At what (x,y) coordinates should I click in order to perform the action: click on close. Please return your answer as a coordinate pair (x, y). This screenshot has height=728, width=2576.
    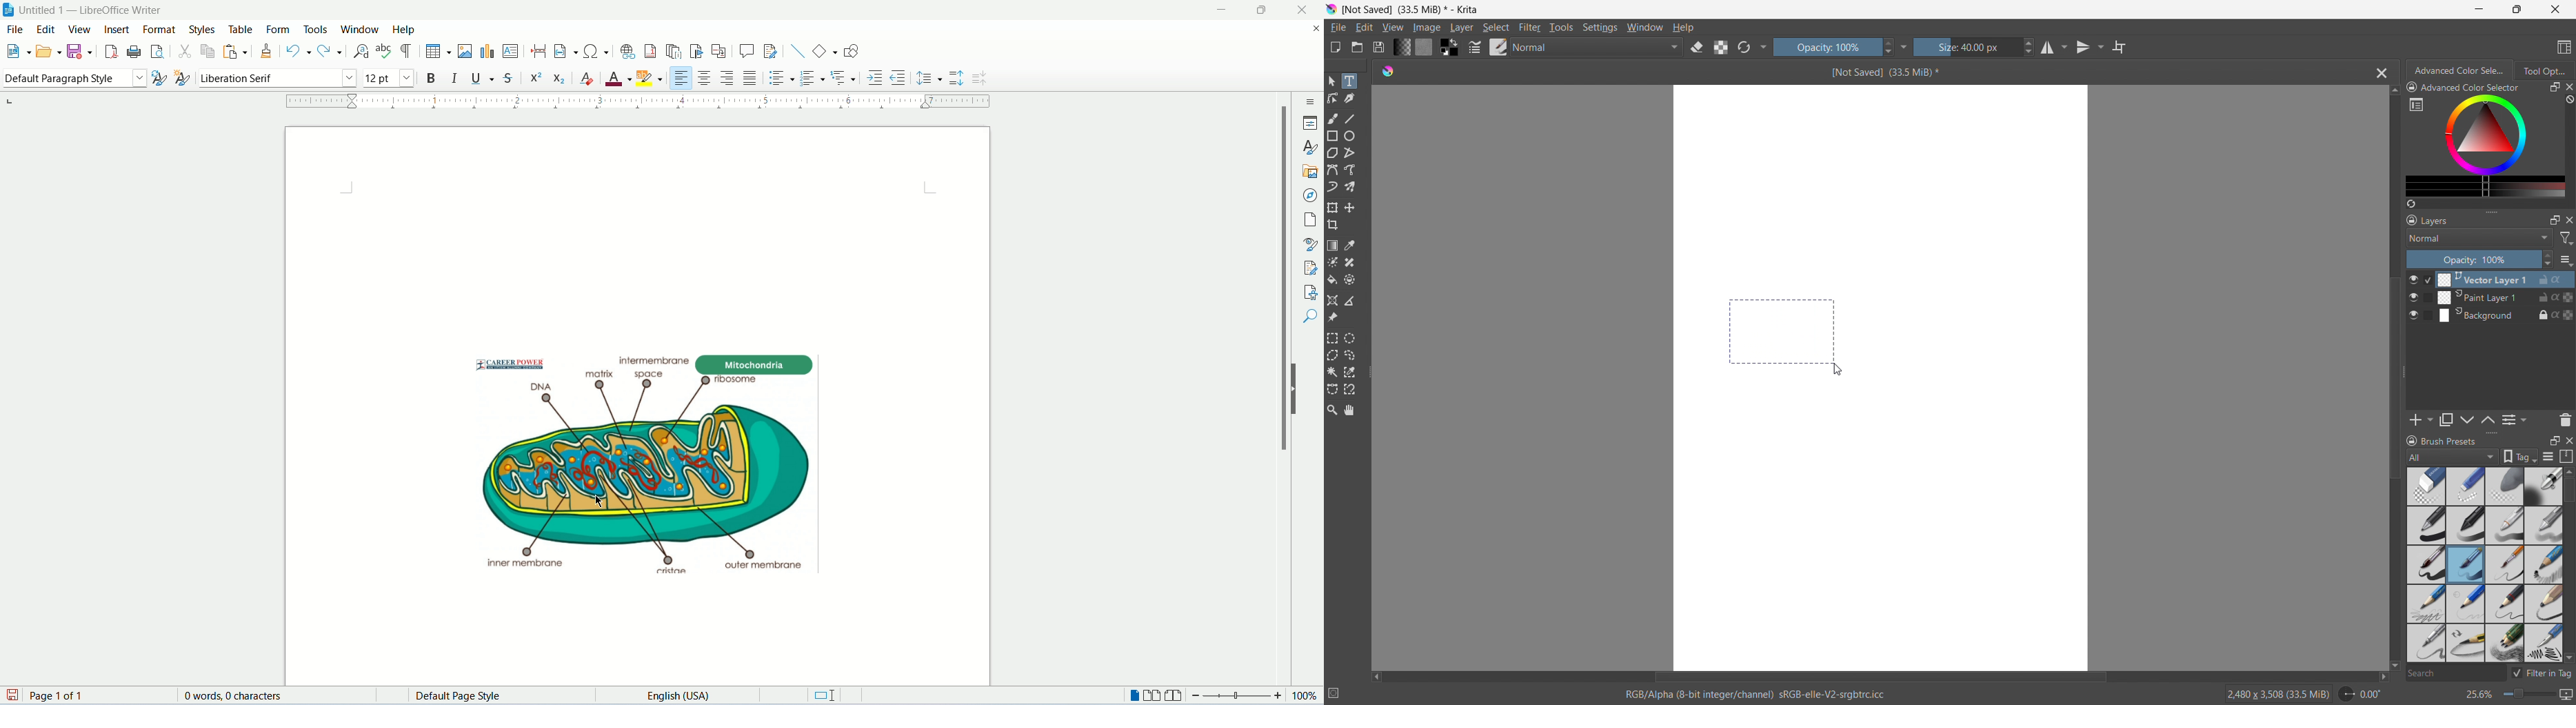
    Looking at the image, I should click on (2556, 9).